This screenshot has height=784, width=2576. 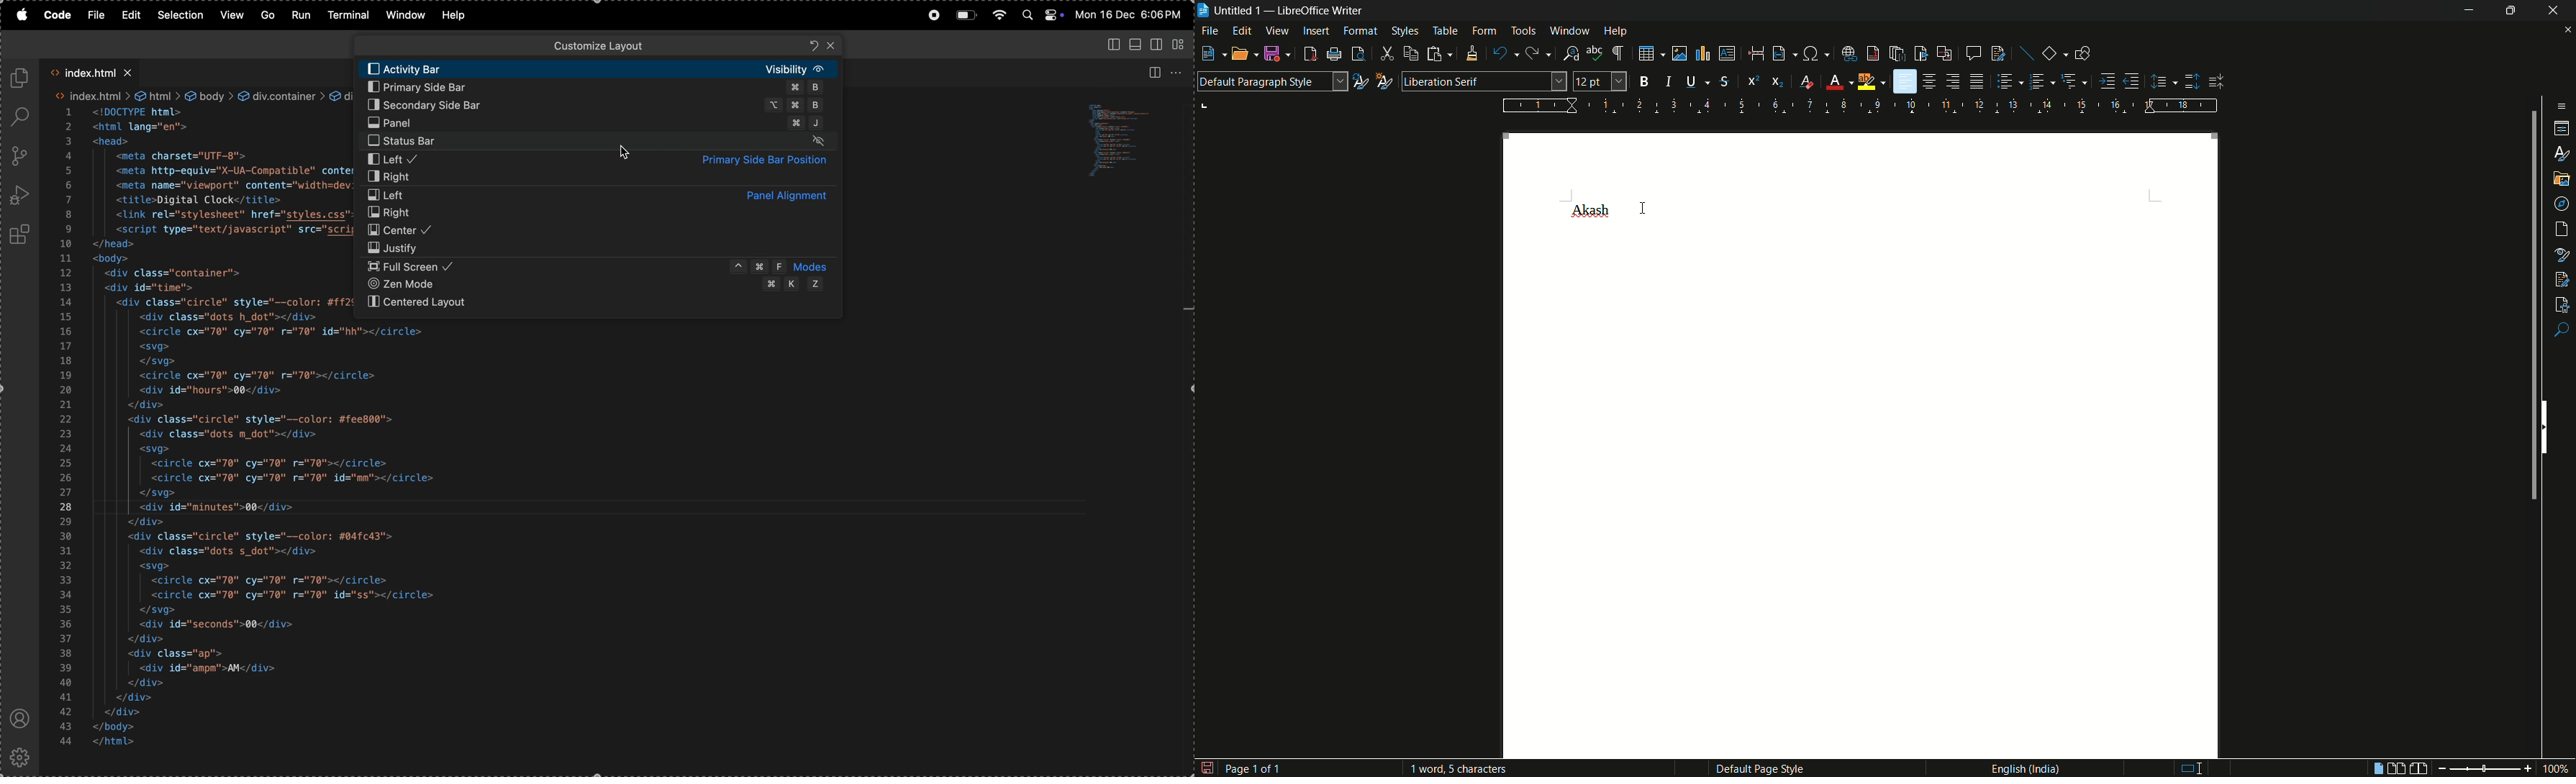 What do you see at coordinates (1207, 54) in the screenshot?
I see `new file` at bounding box center [1207, 54].